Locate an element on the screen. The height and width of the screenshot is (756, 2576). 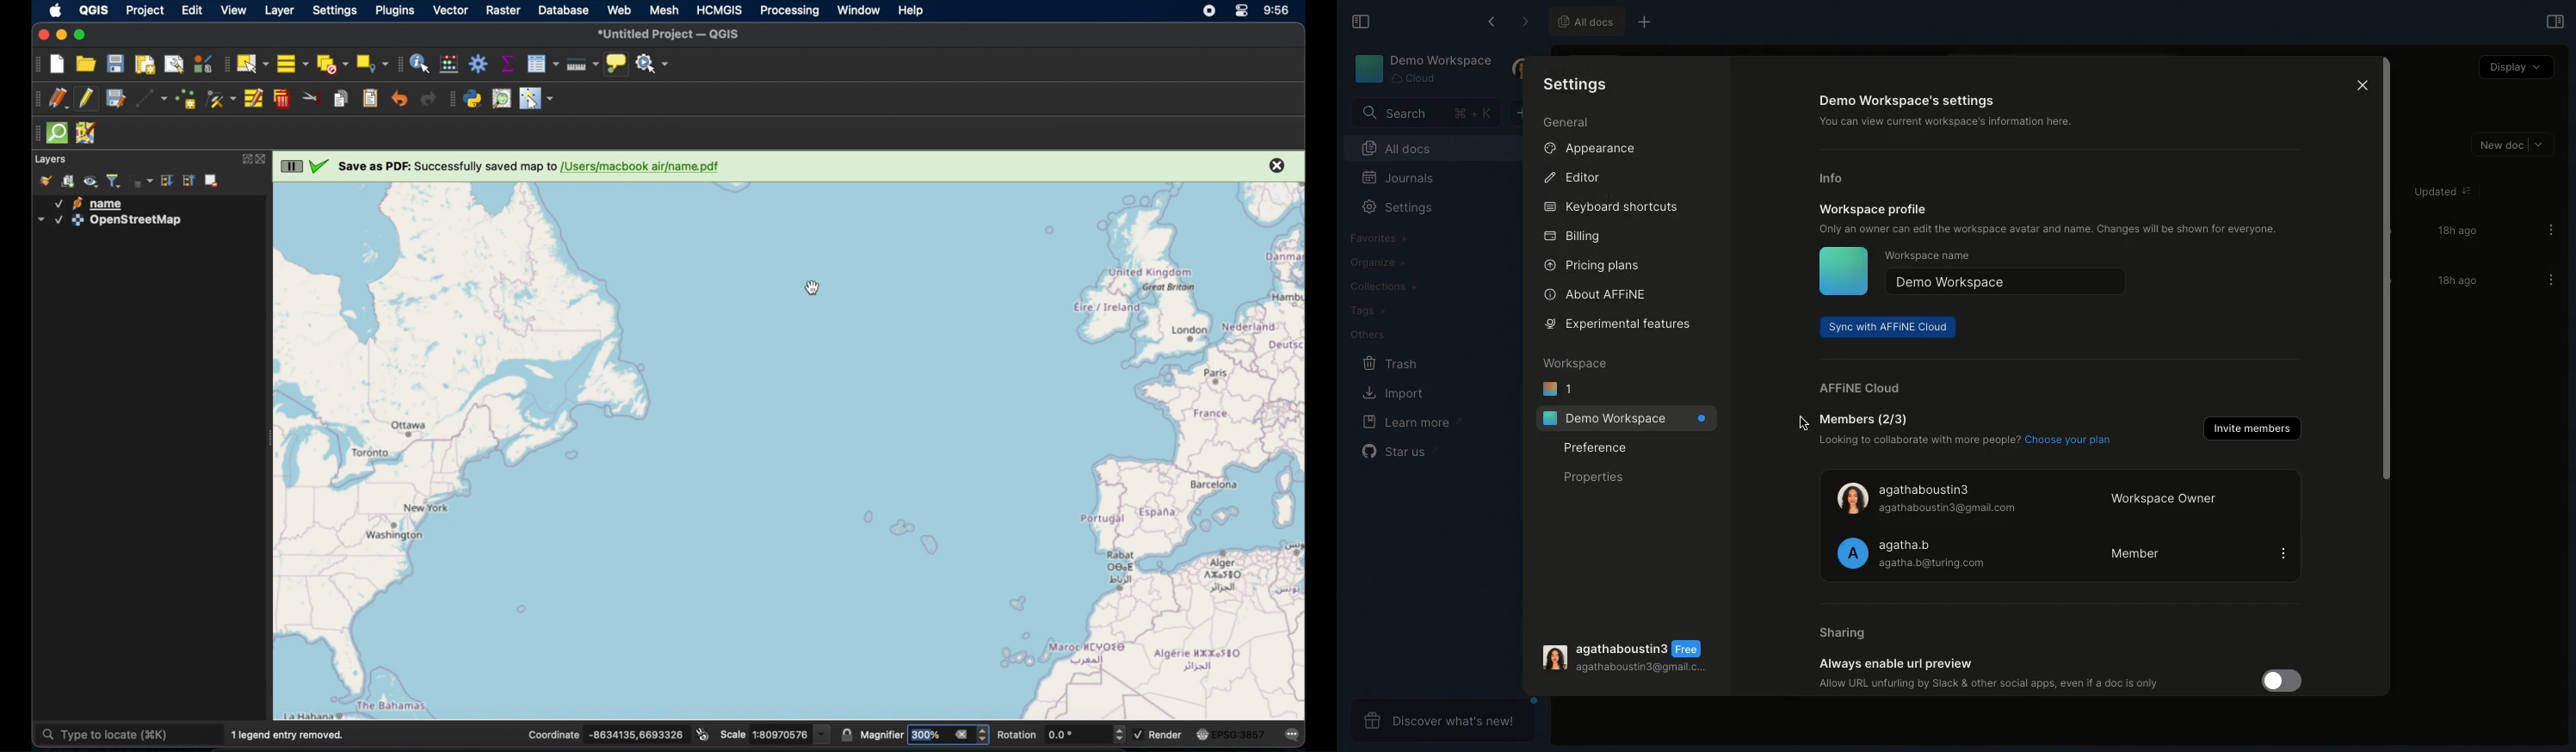
select features by area. or single click is located at coordinates (253, 64).